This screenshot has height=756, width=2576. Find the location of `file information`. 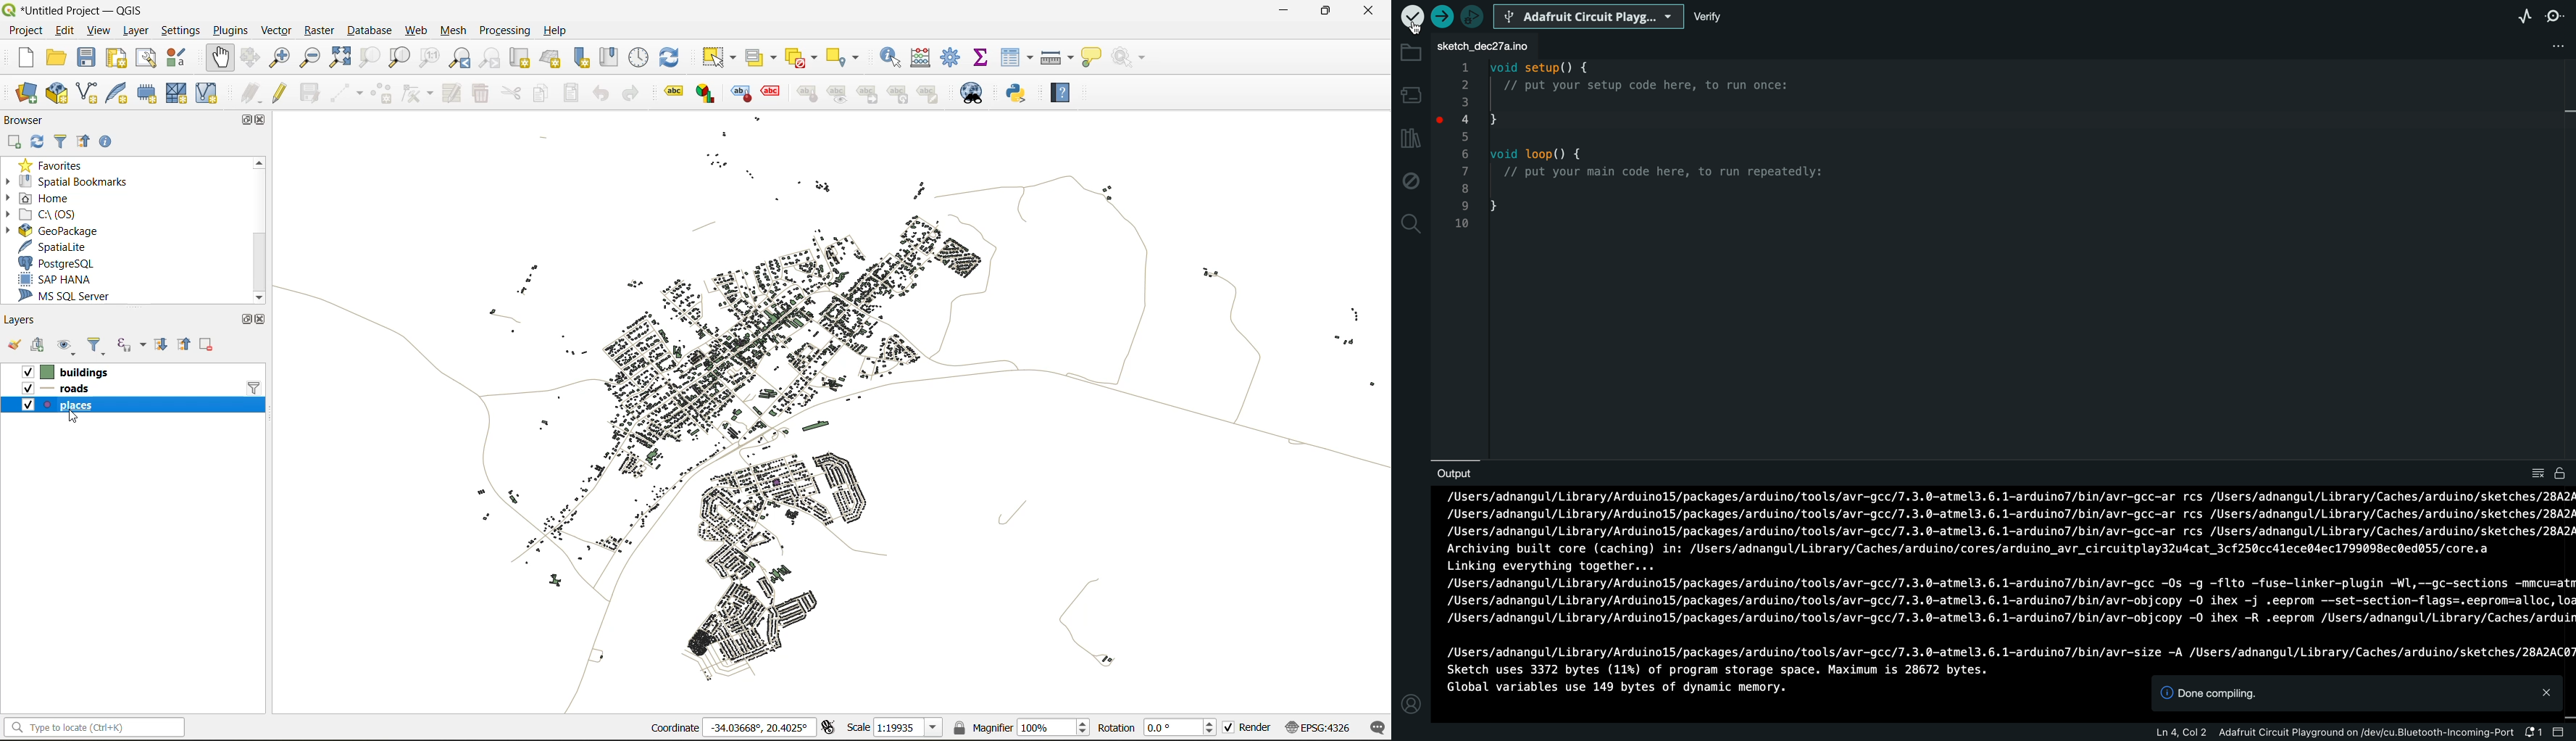

file information is located at coordinates (2362, 735).